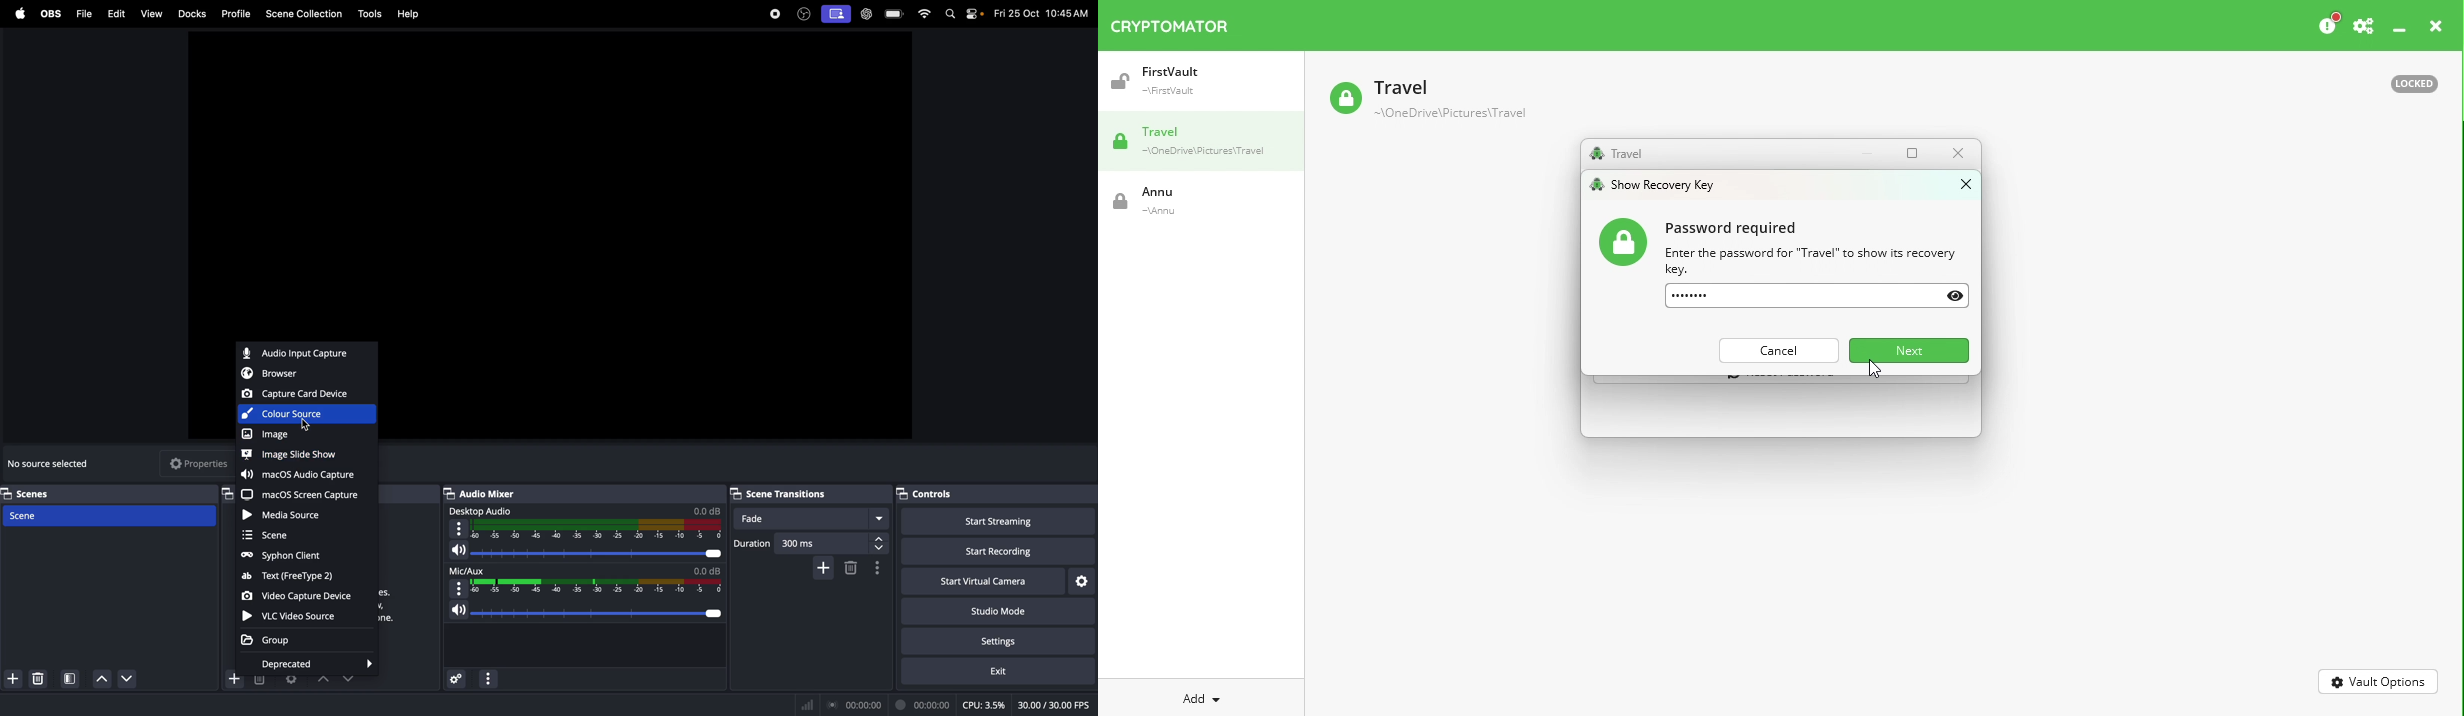  What do you see at coordinates (991, 671) in the screenshot?
I see `exit` at bounding box center [991, 671].